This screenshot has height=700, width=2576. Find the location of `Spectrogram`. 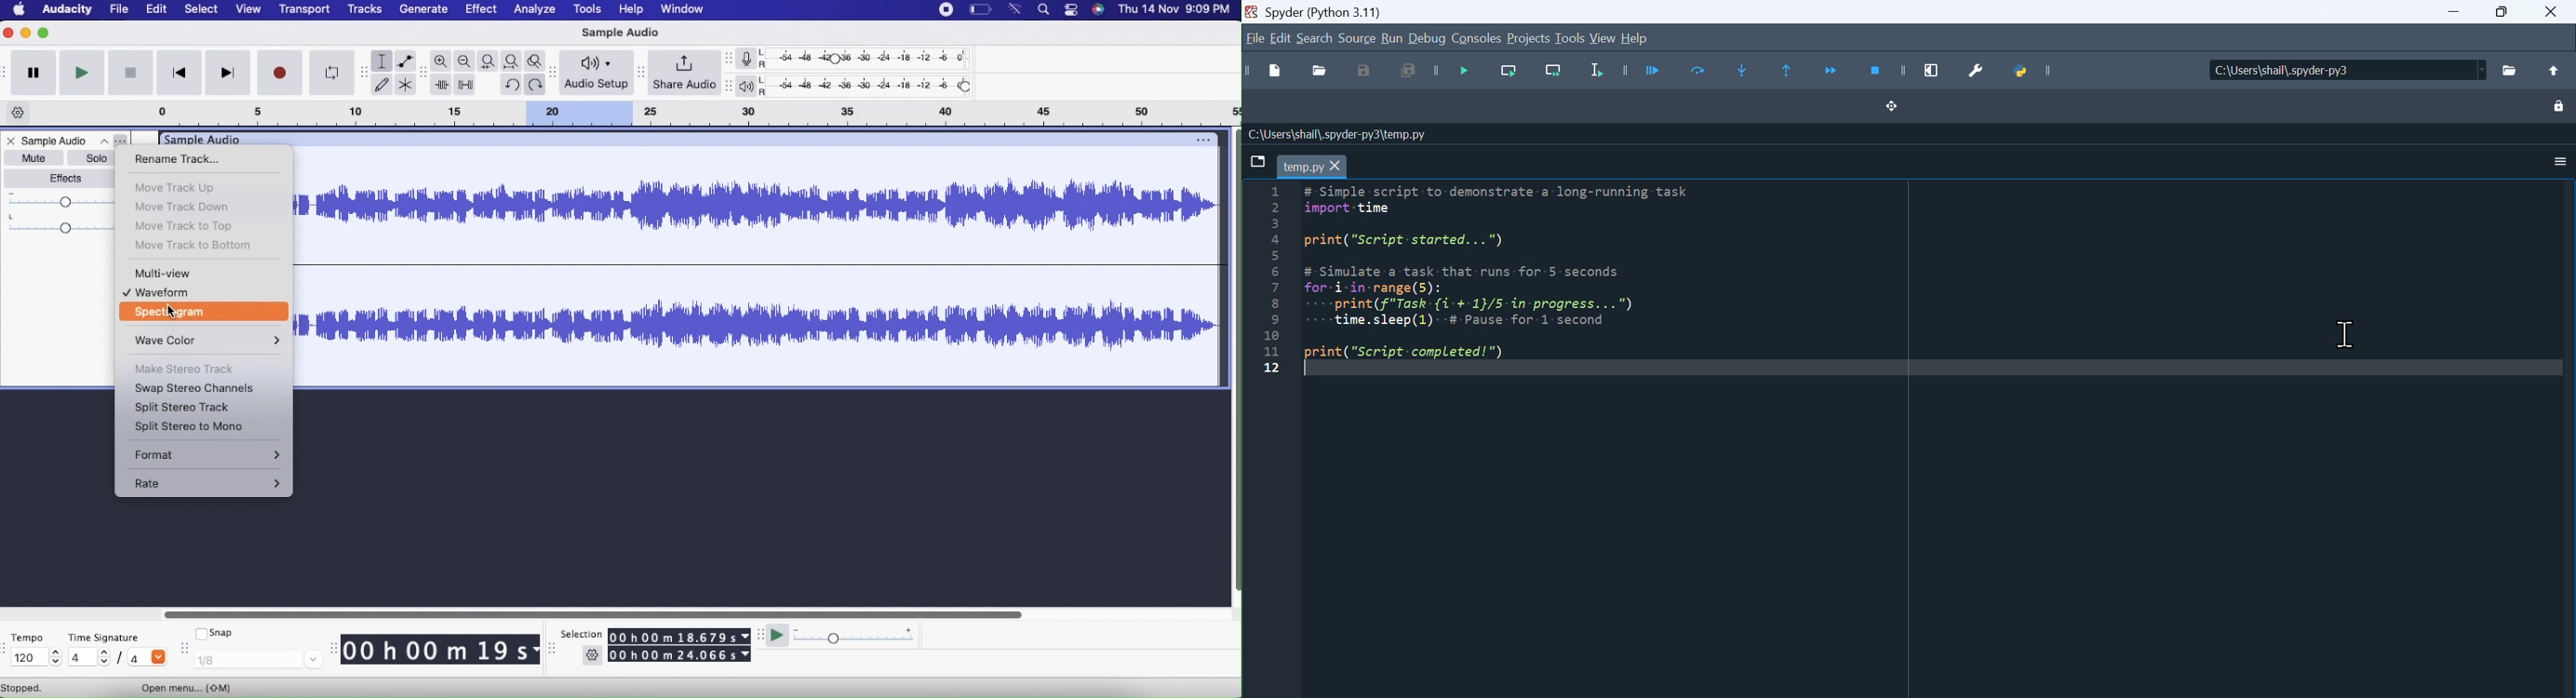

Spectrogram is located at coordinates (208, 313).